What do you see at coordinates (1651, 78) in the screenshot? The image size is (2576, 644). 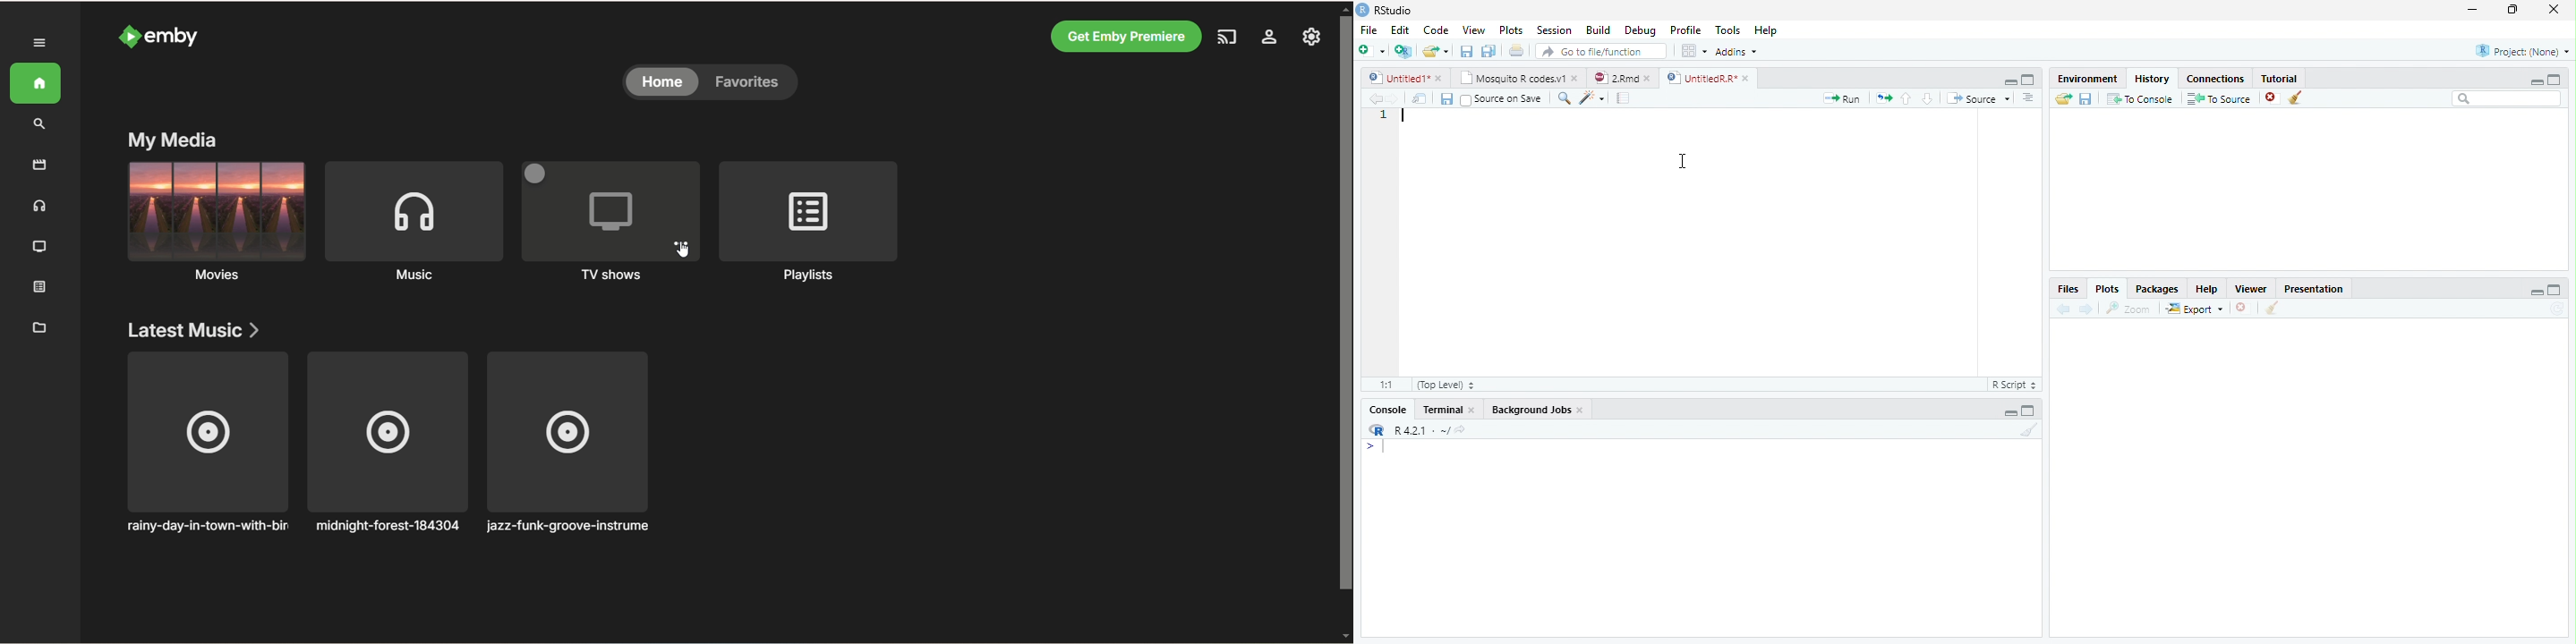 I see `close` at bounding box center [1651, 78].